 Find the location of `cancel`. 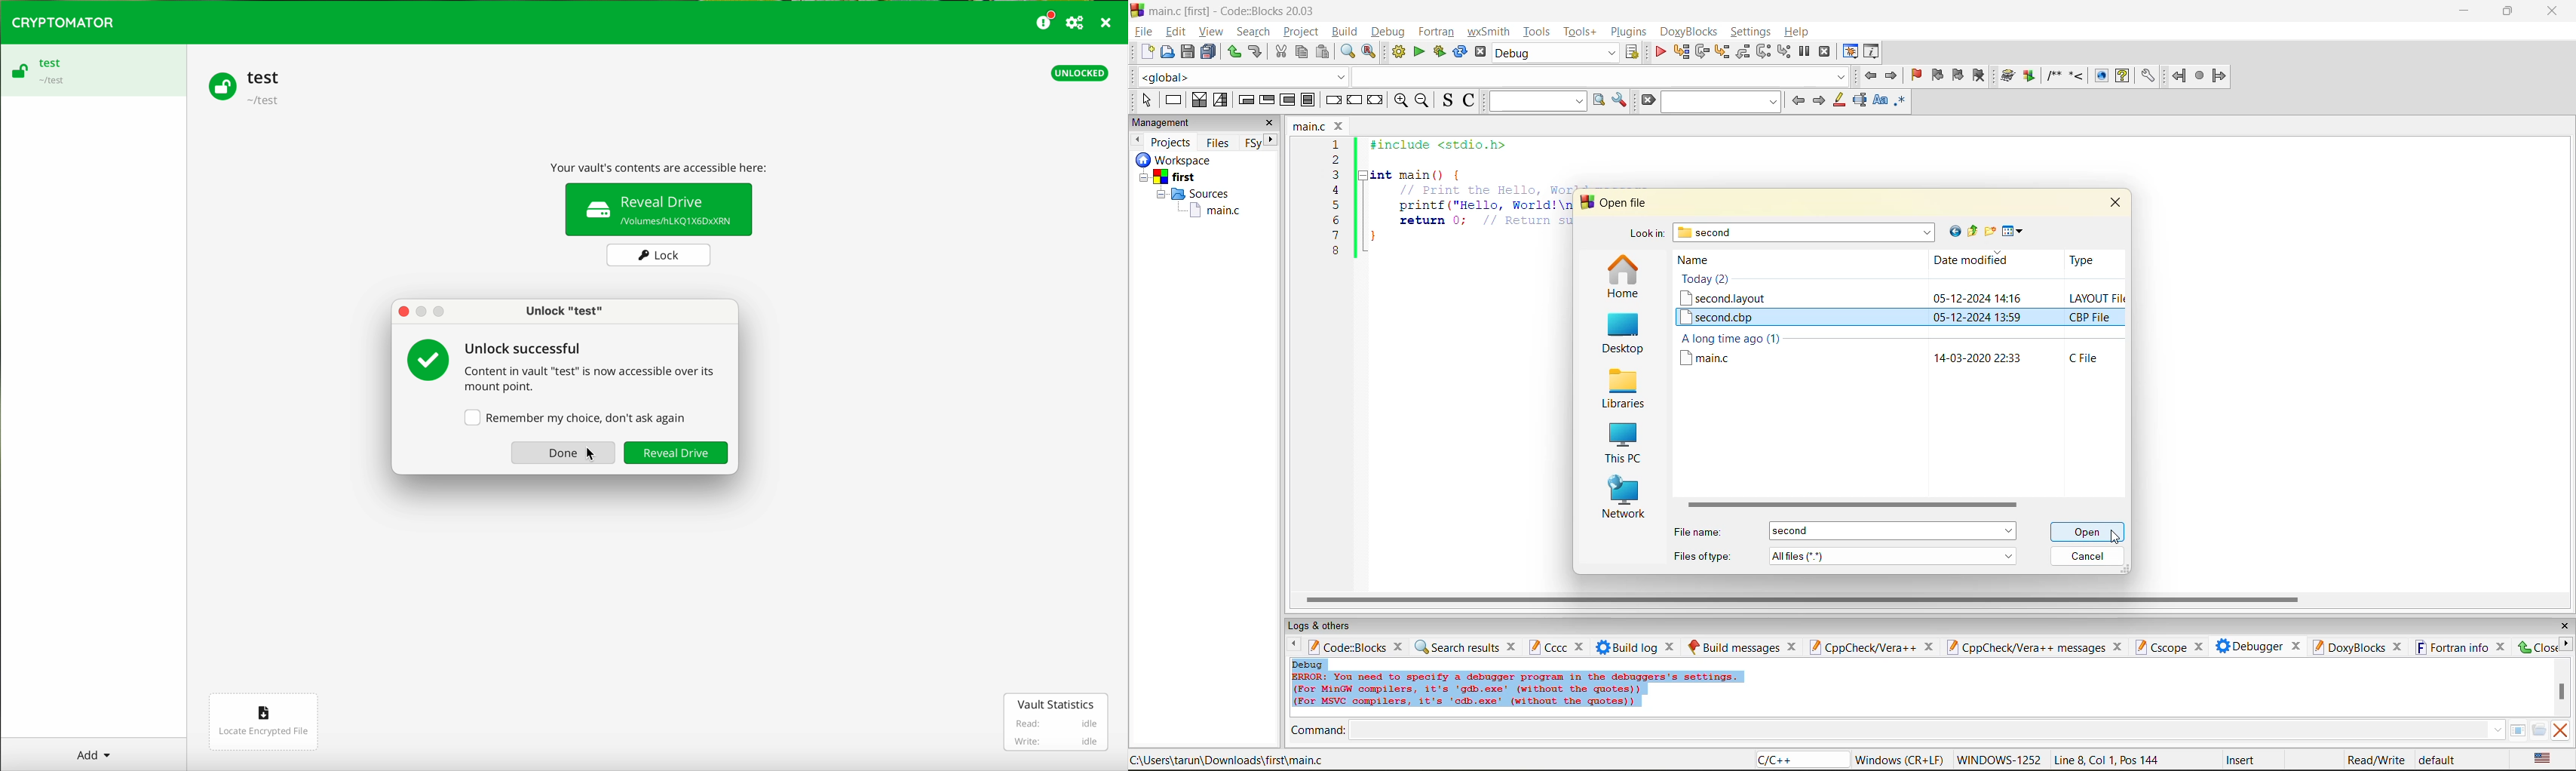

cancel is located at coordinates (2088, 558).